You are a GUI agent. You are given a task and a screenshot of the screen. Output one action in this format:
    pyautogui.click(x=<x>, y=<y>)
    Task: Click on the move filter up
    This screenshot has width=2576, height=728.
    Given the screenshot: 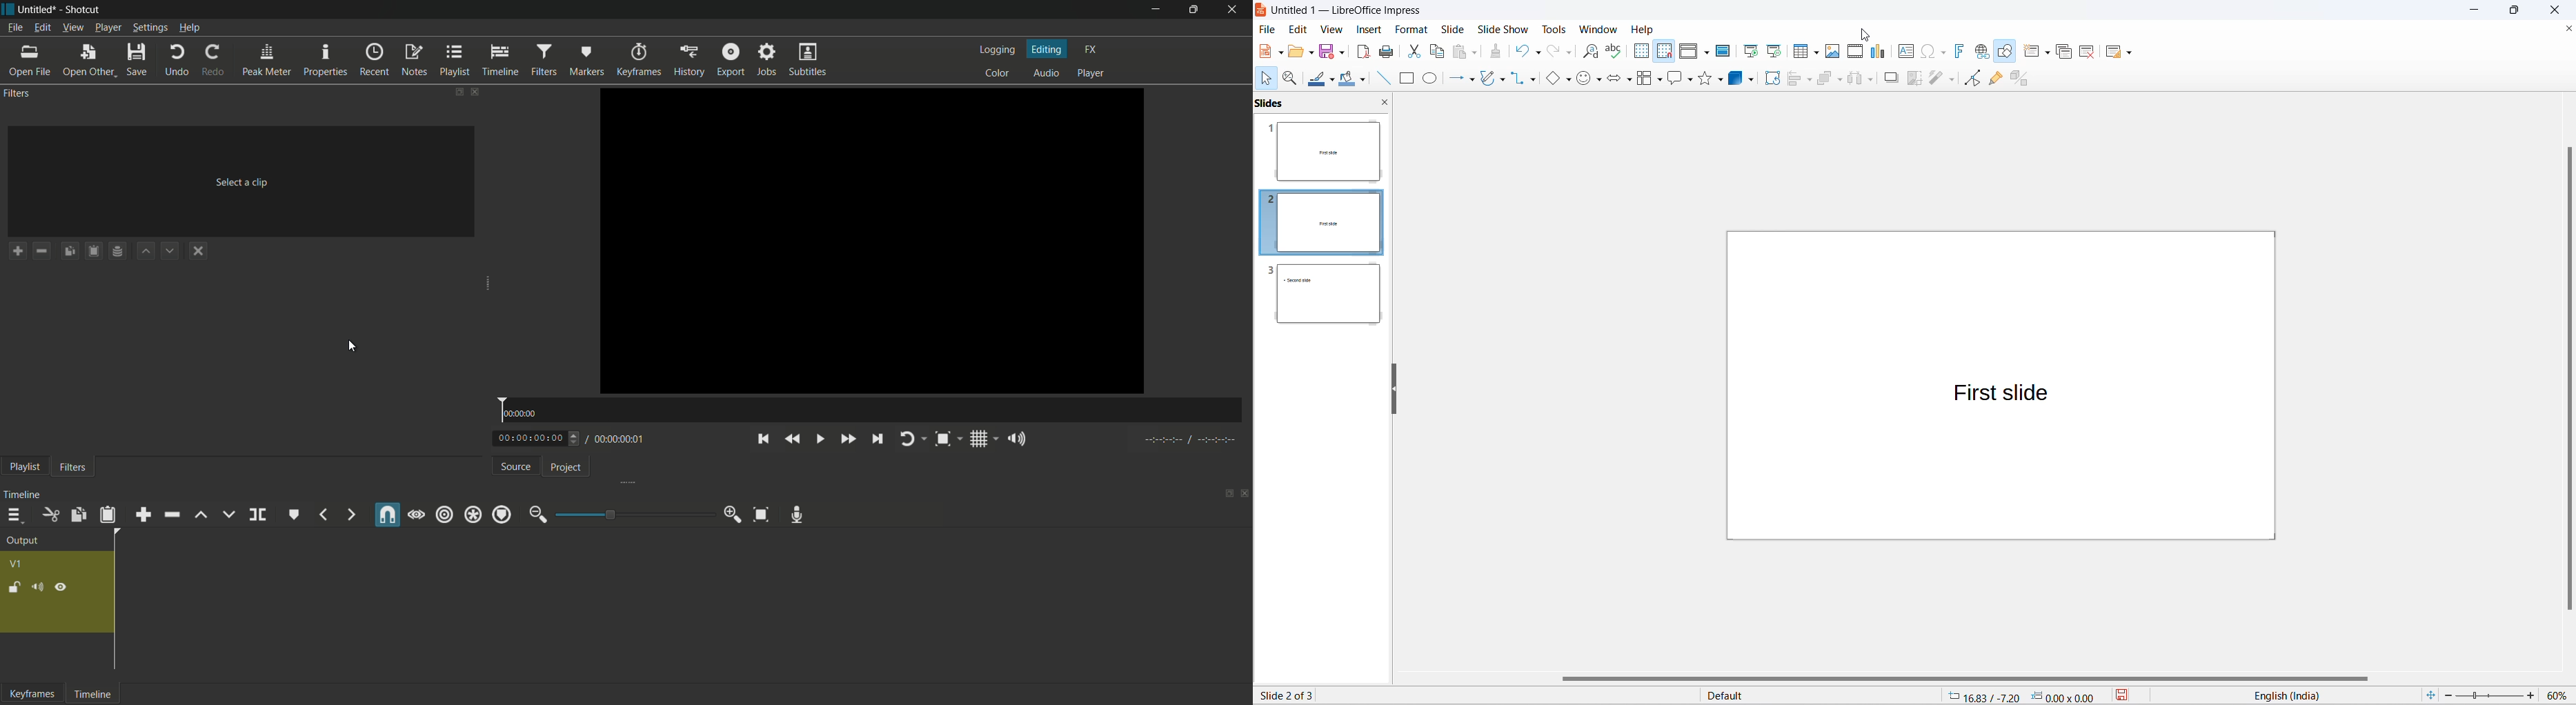 What is the action you would take?
    pyautogui.click(x=147, y=251)
    